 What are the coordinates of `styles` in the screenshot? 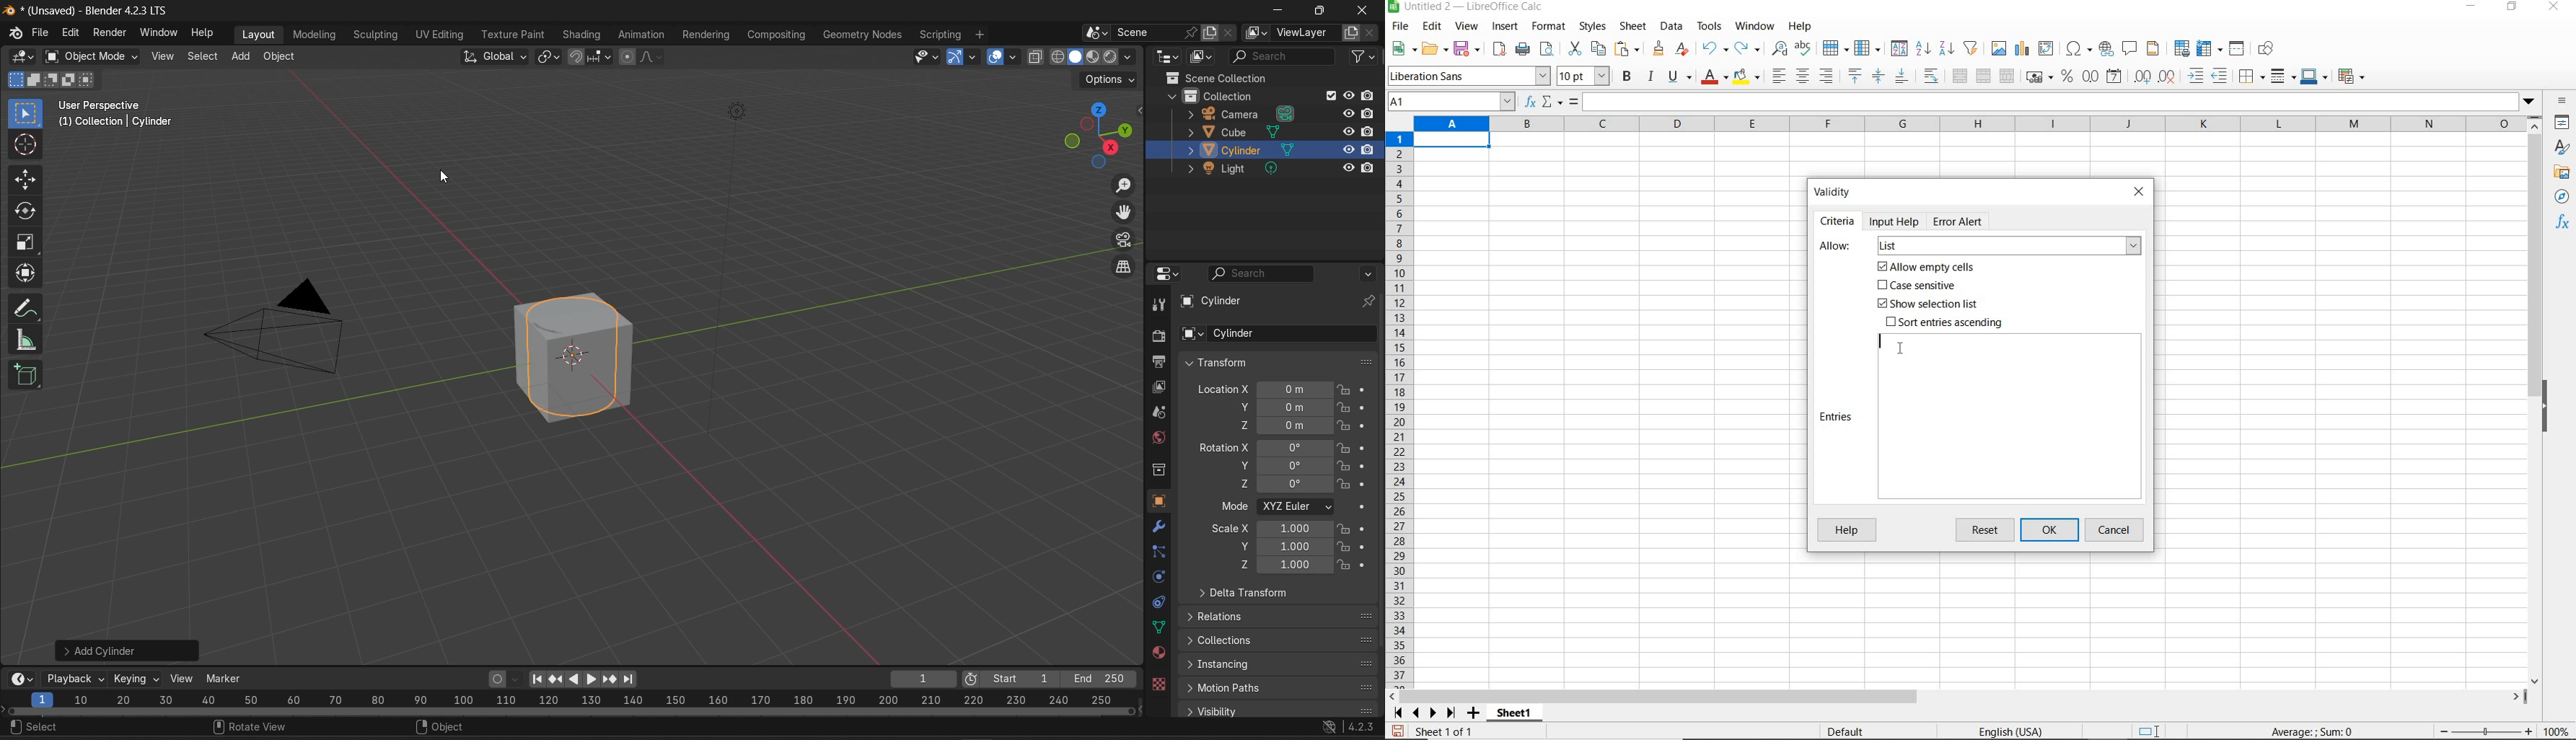 It's located at (2563, 149).